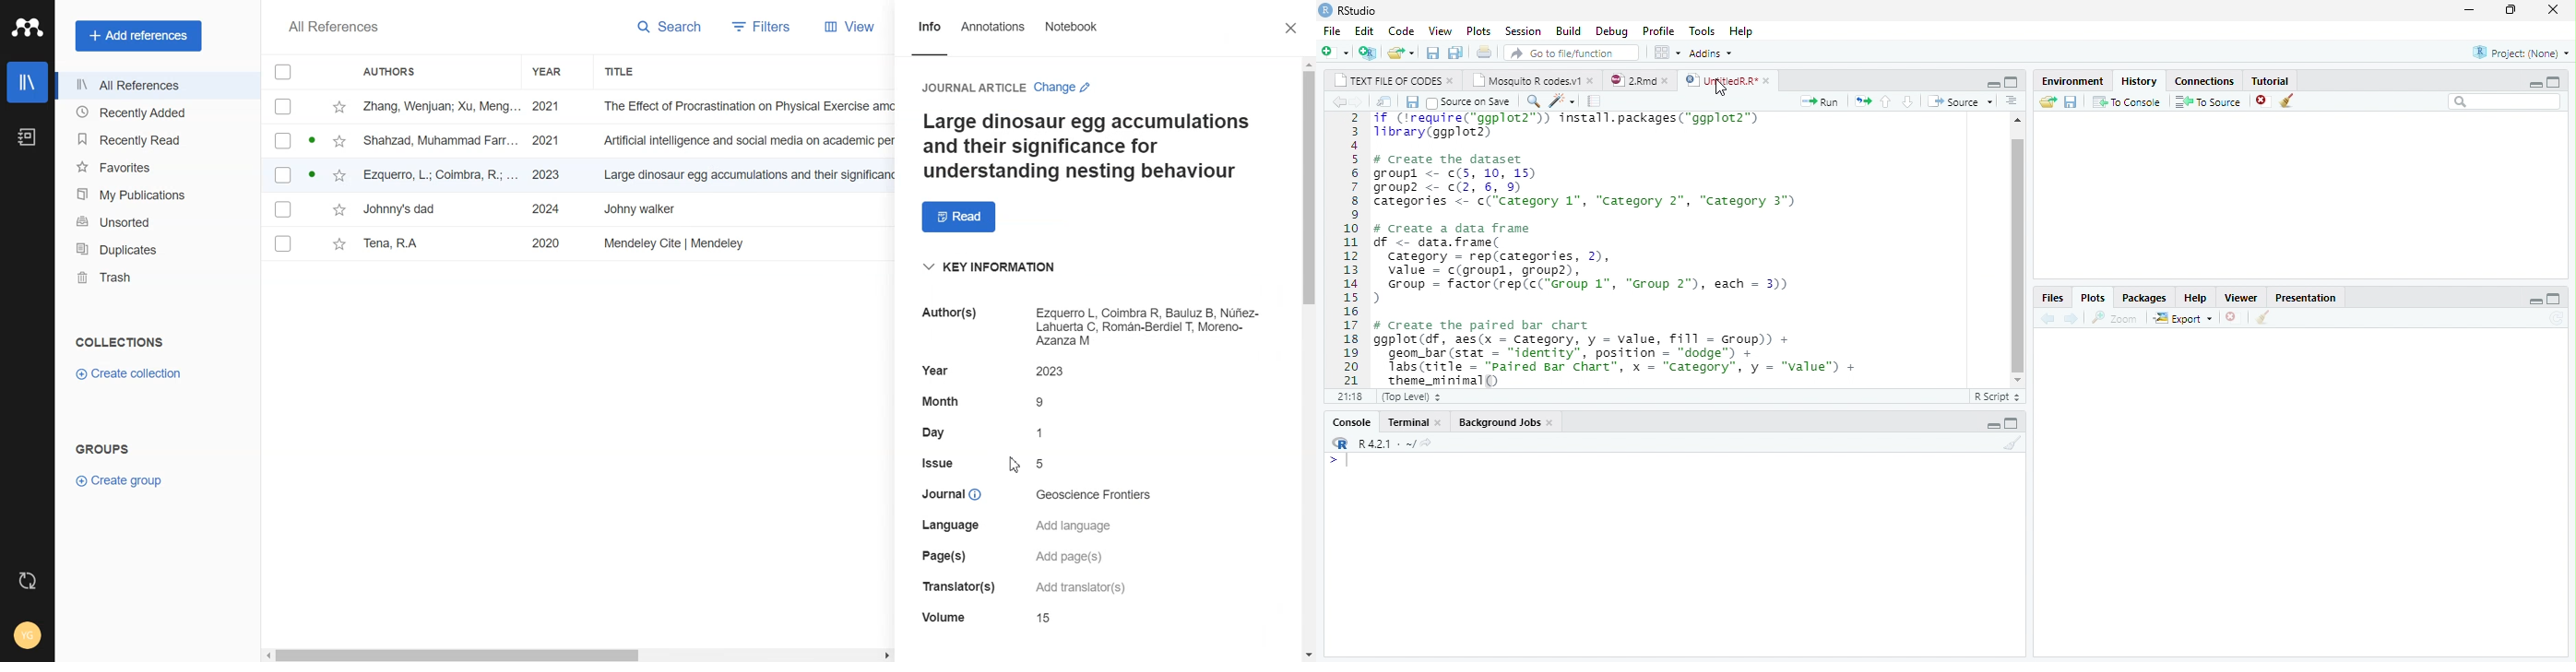  I want to click on viewer, so click(2241, 297).